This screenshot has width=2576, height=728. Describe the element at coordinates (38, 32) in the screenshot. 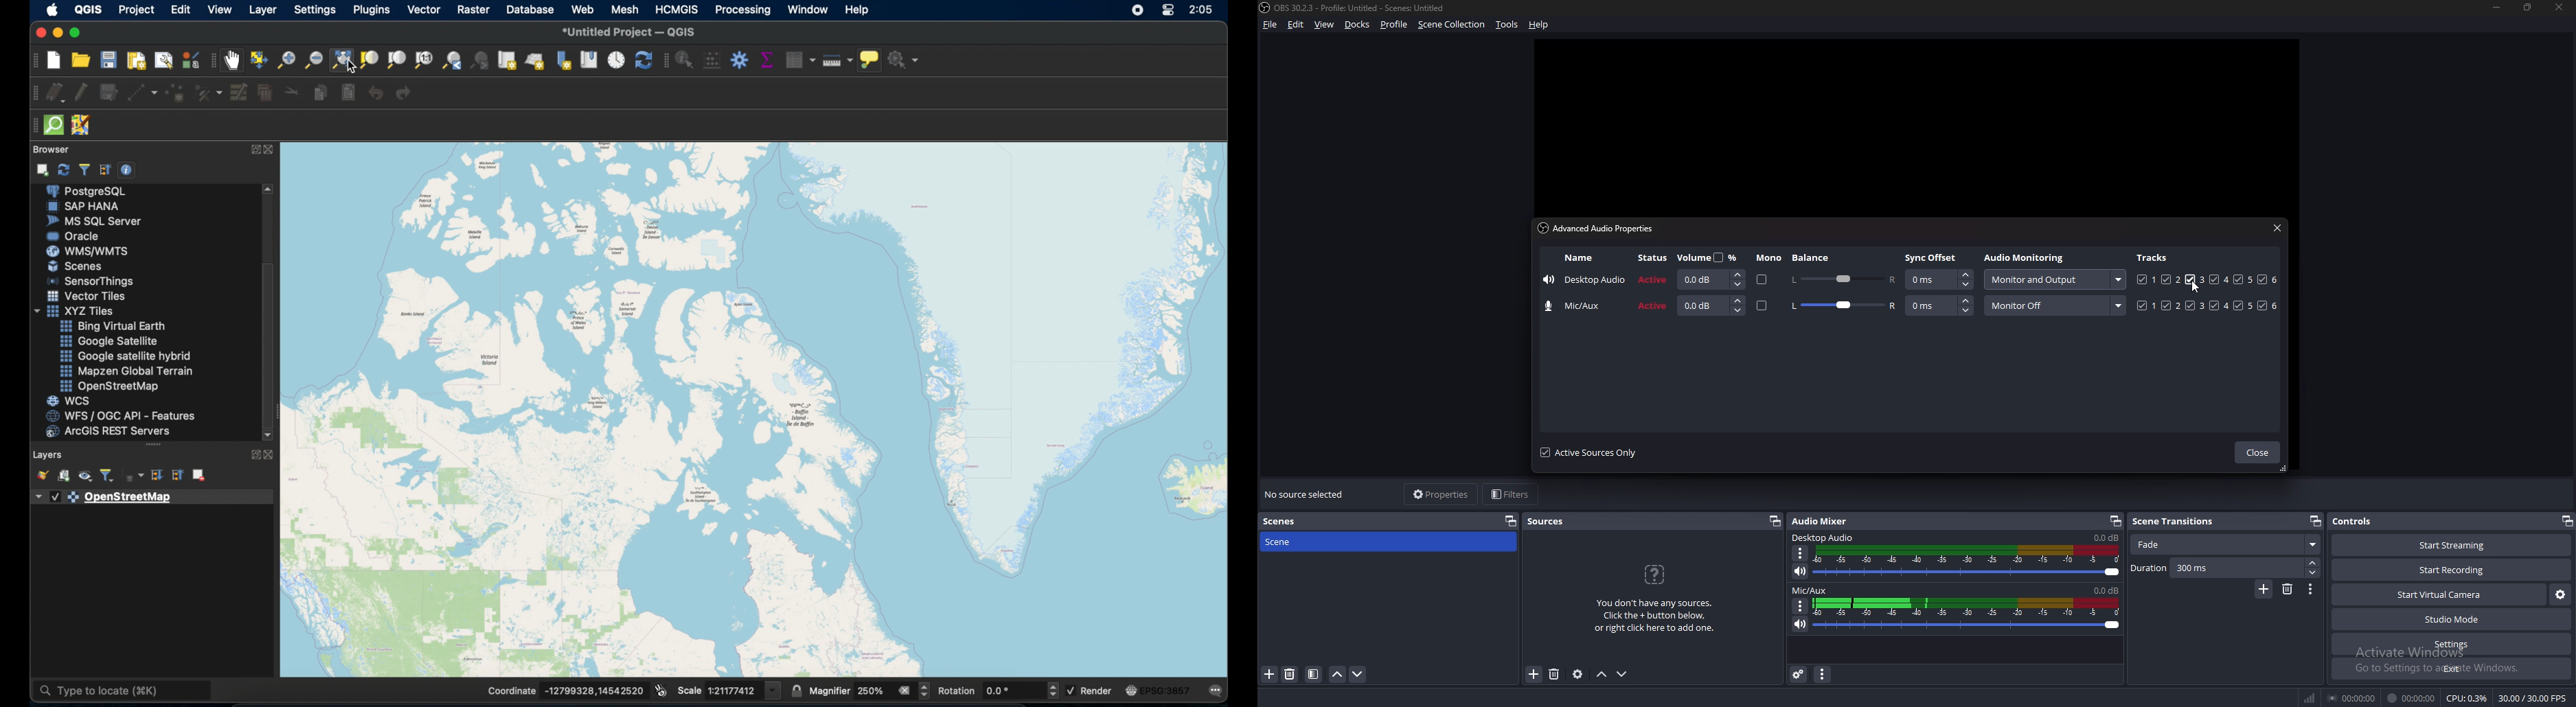

I see `close` at that location.